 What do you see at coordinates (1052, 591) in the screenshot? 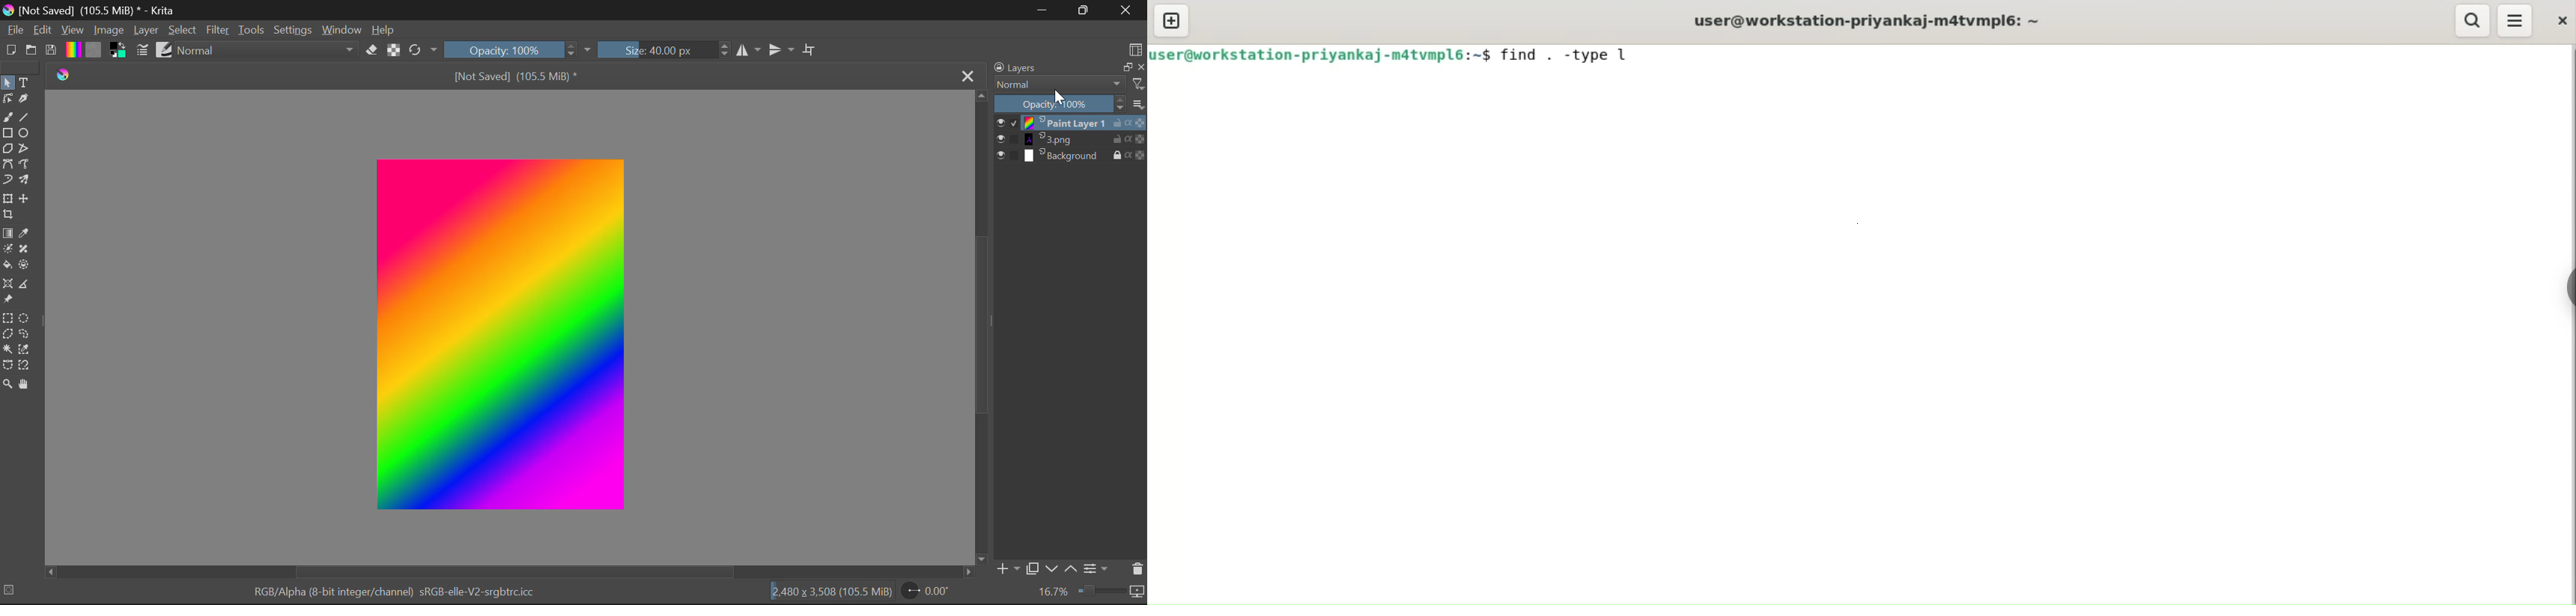
I see `16.7%` at bounding box center [1052, 591].